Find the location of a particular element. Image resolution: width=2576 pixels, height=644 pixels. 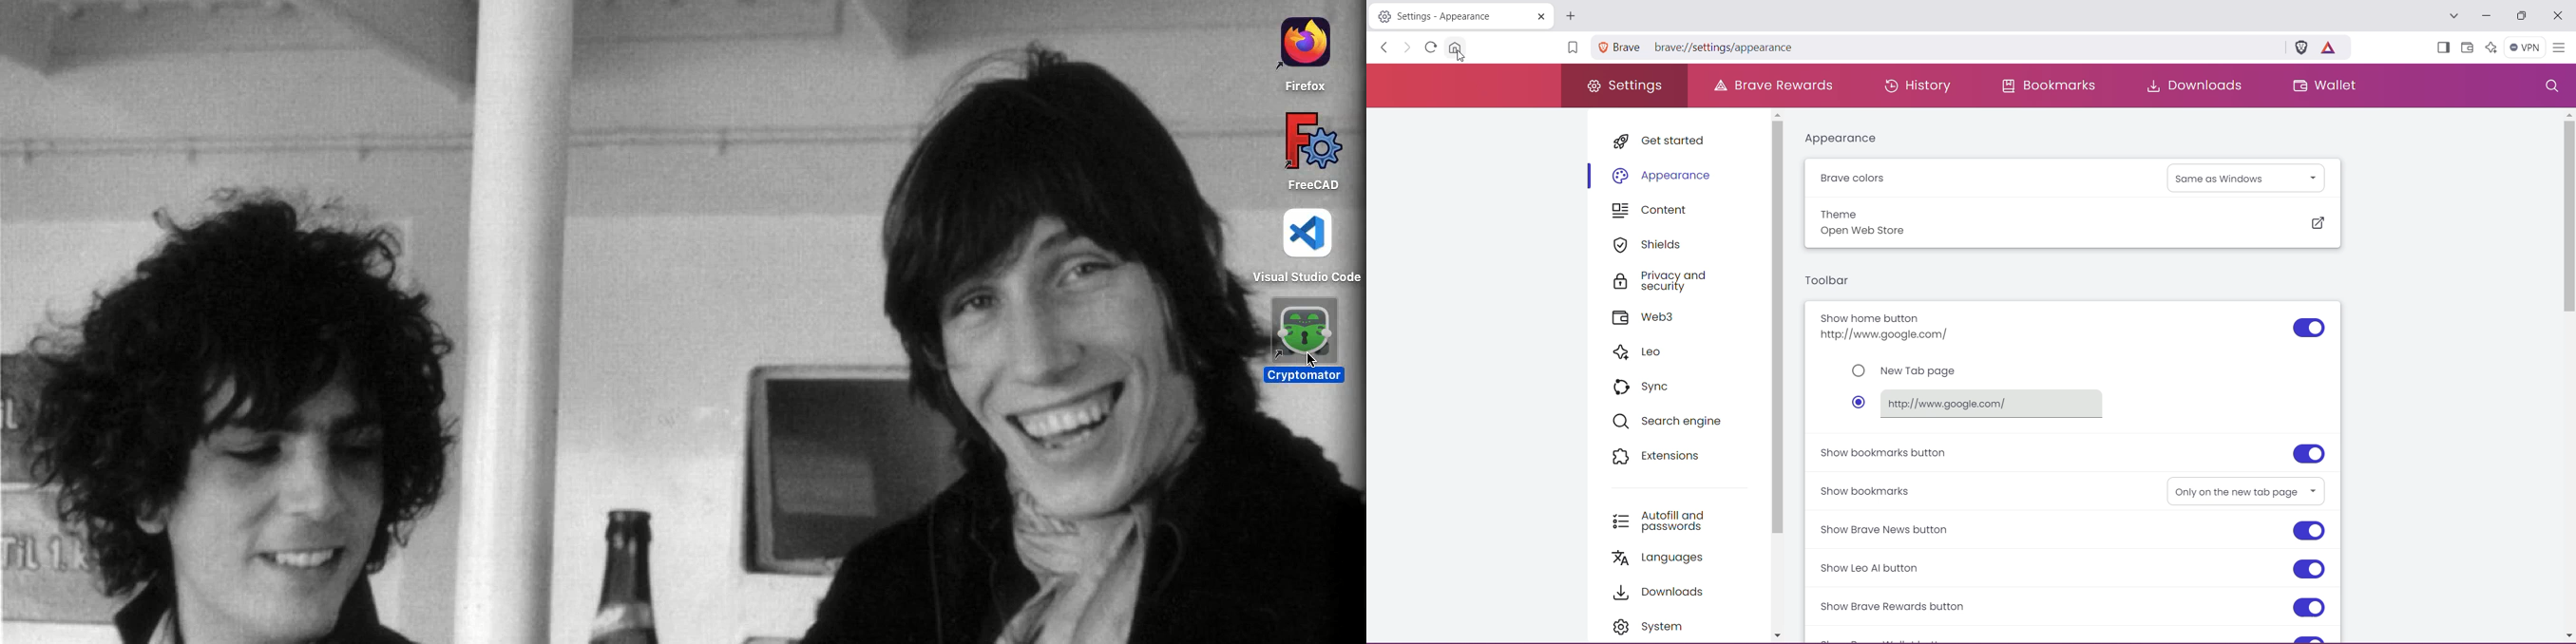

system is located at coordinates (1654, 626).